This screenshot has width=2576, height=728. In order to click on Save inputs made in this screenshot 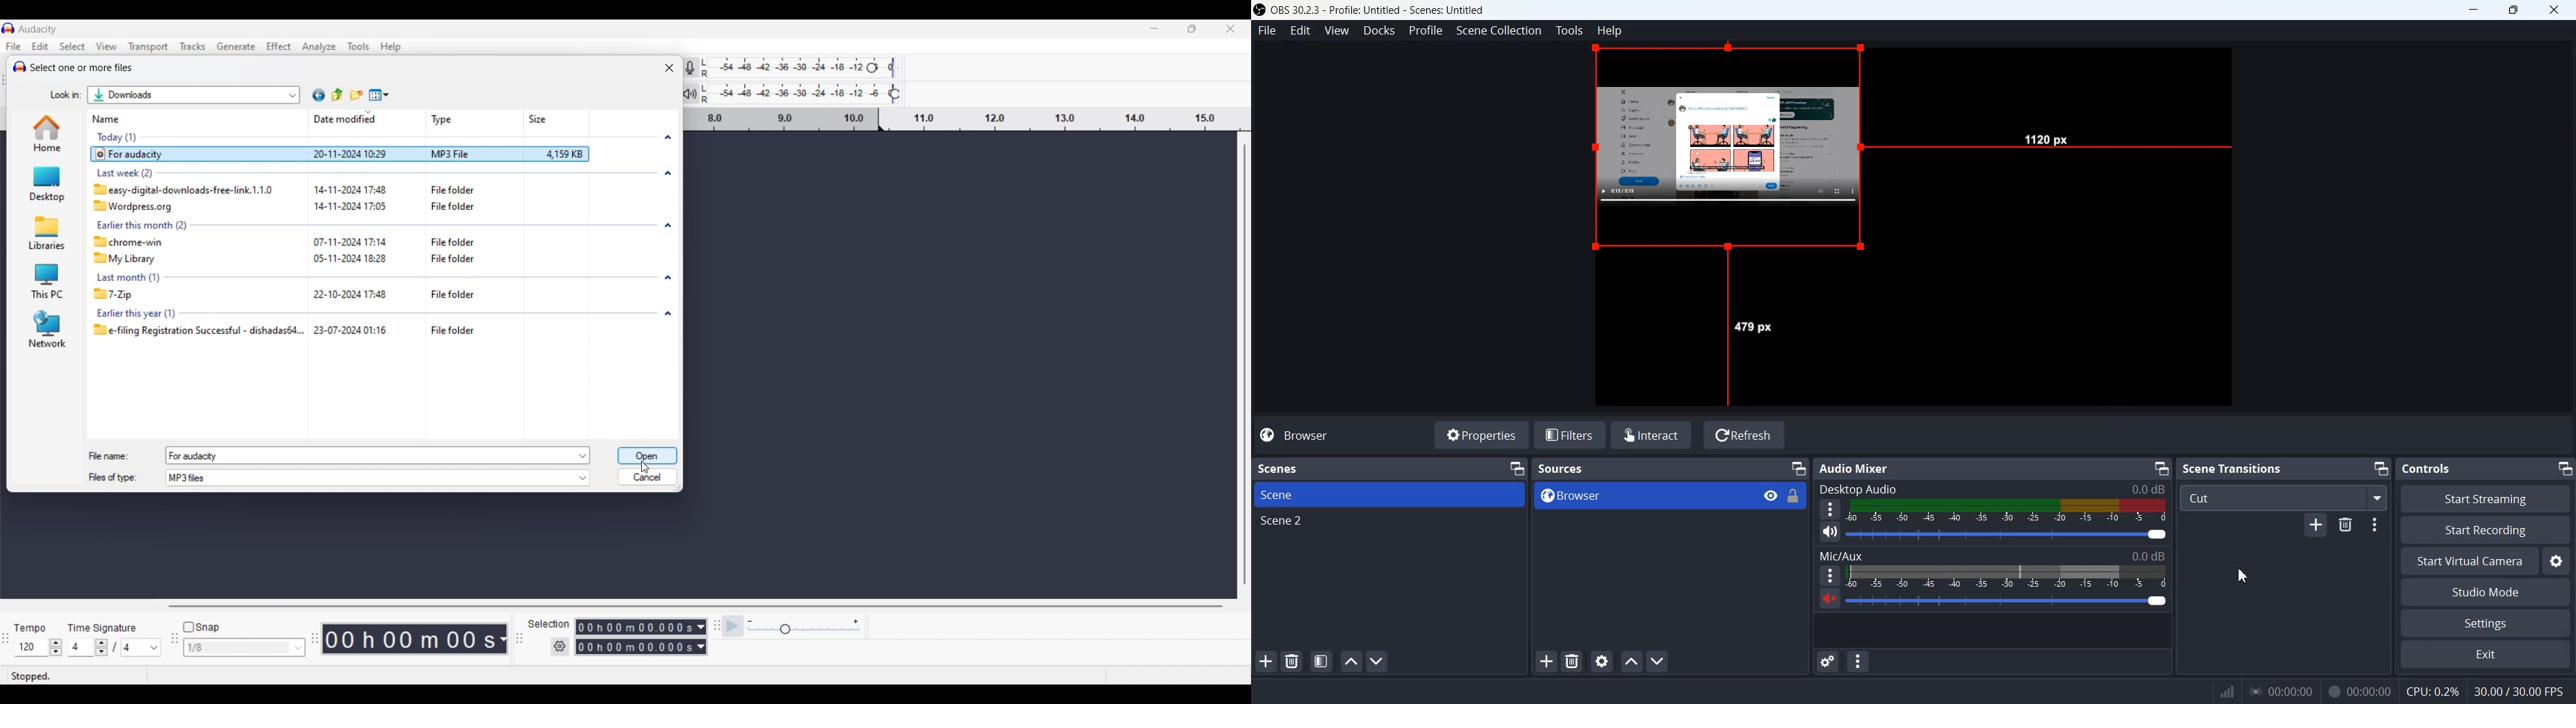, I will do `click(647, 457)`.